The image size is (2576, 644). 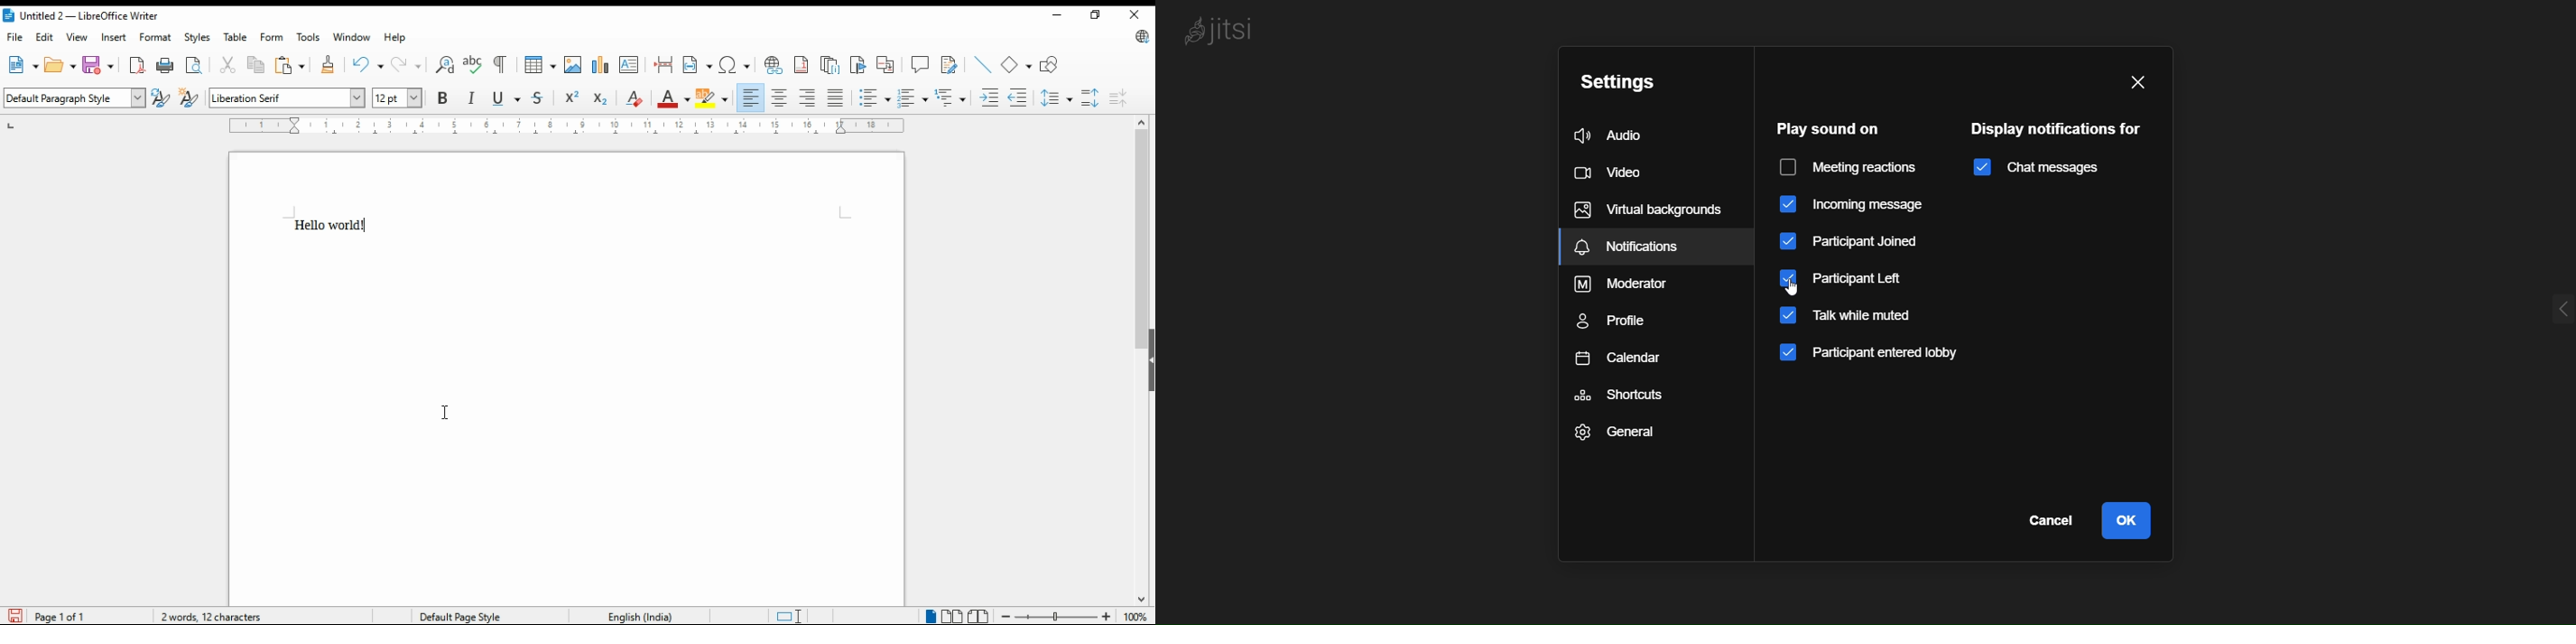 What do you see at coordinates (97, 64) in the screenshot?
I see `save` at bounding box center [97, 64].